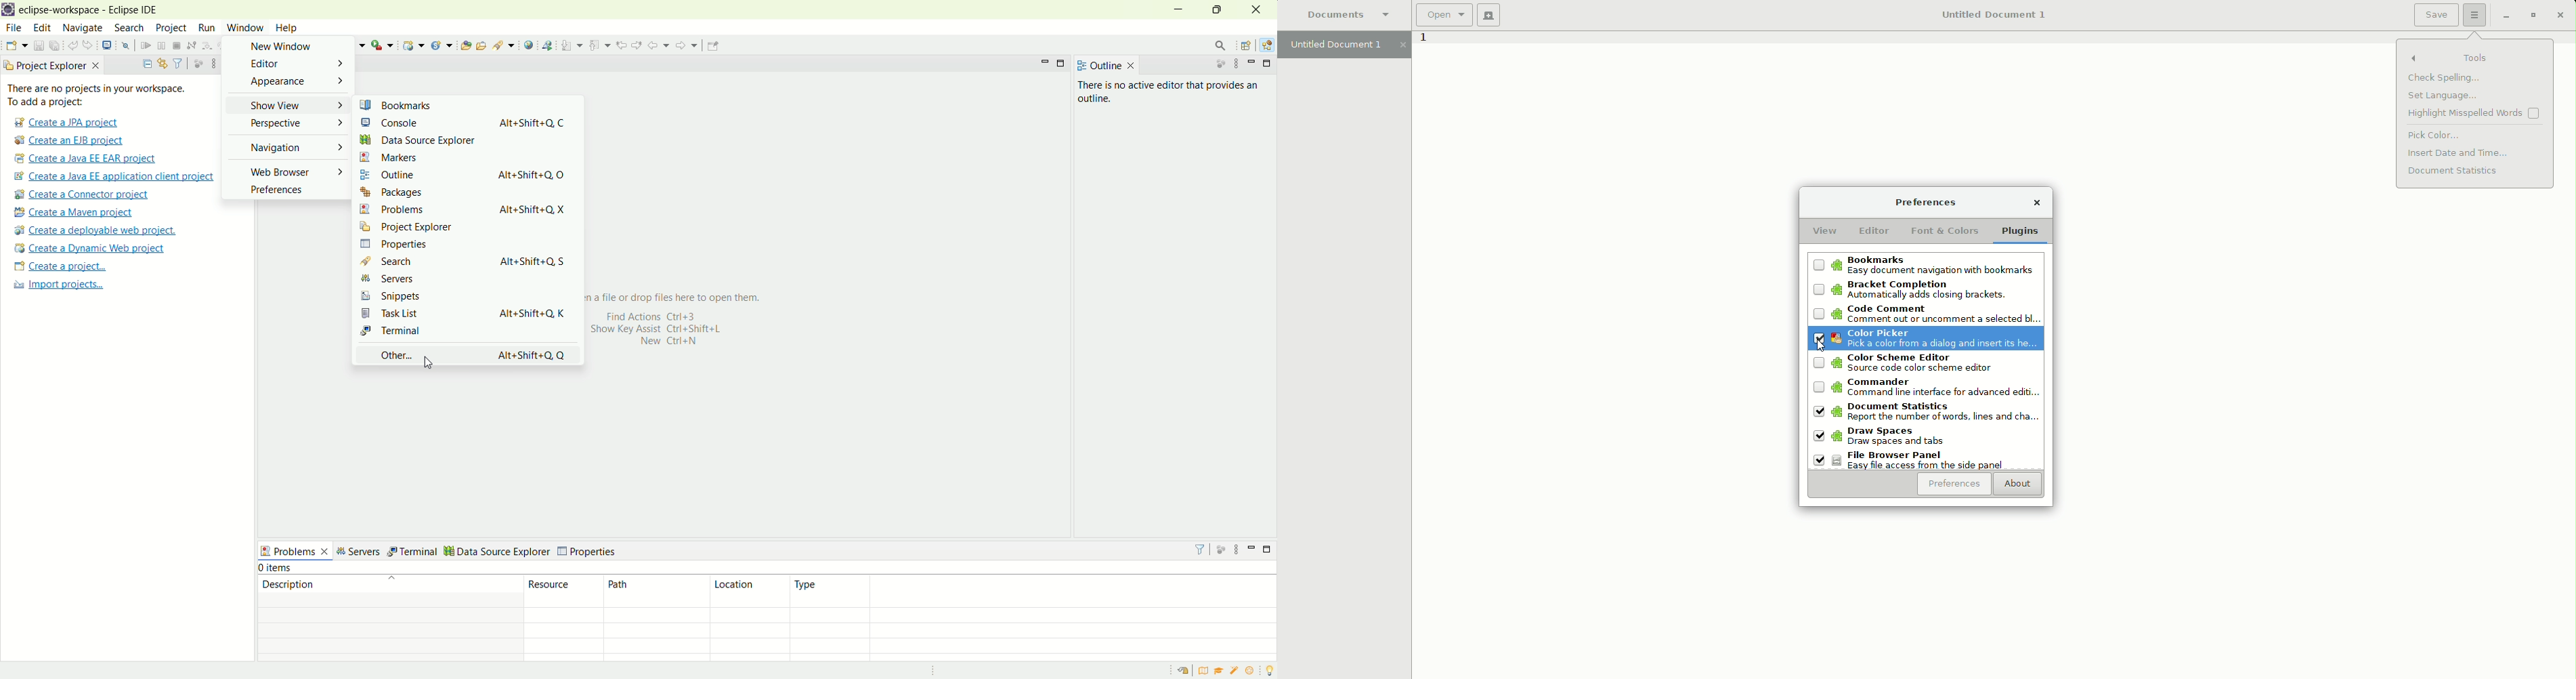 This screenshot has height=700, width=2576. Describe the element at coordinates (293, 550) in the screenshot. I see `problems` at that location.